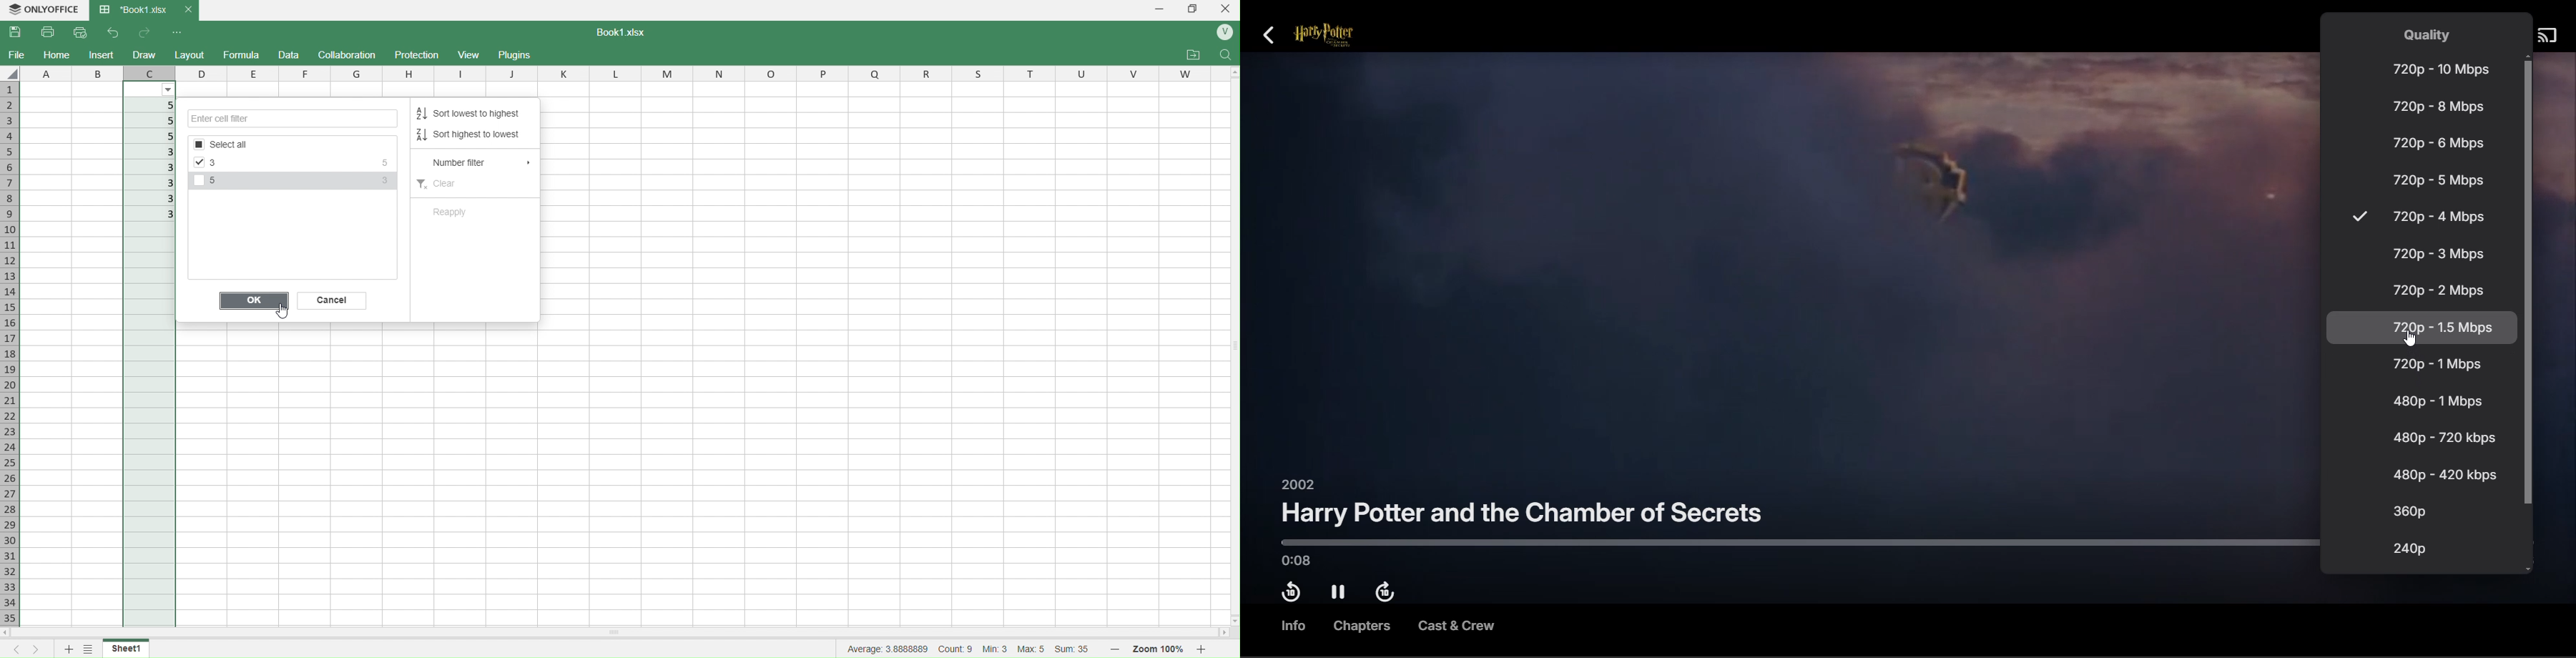  I want to click on Options, so click(284, 145).